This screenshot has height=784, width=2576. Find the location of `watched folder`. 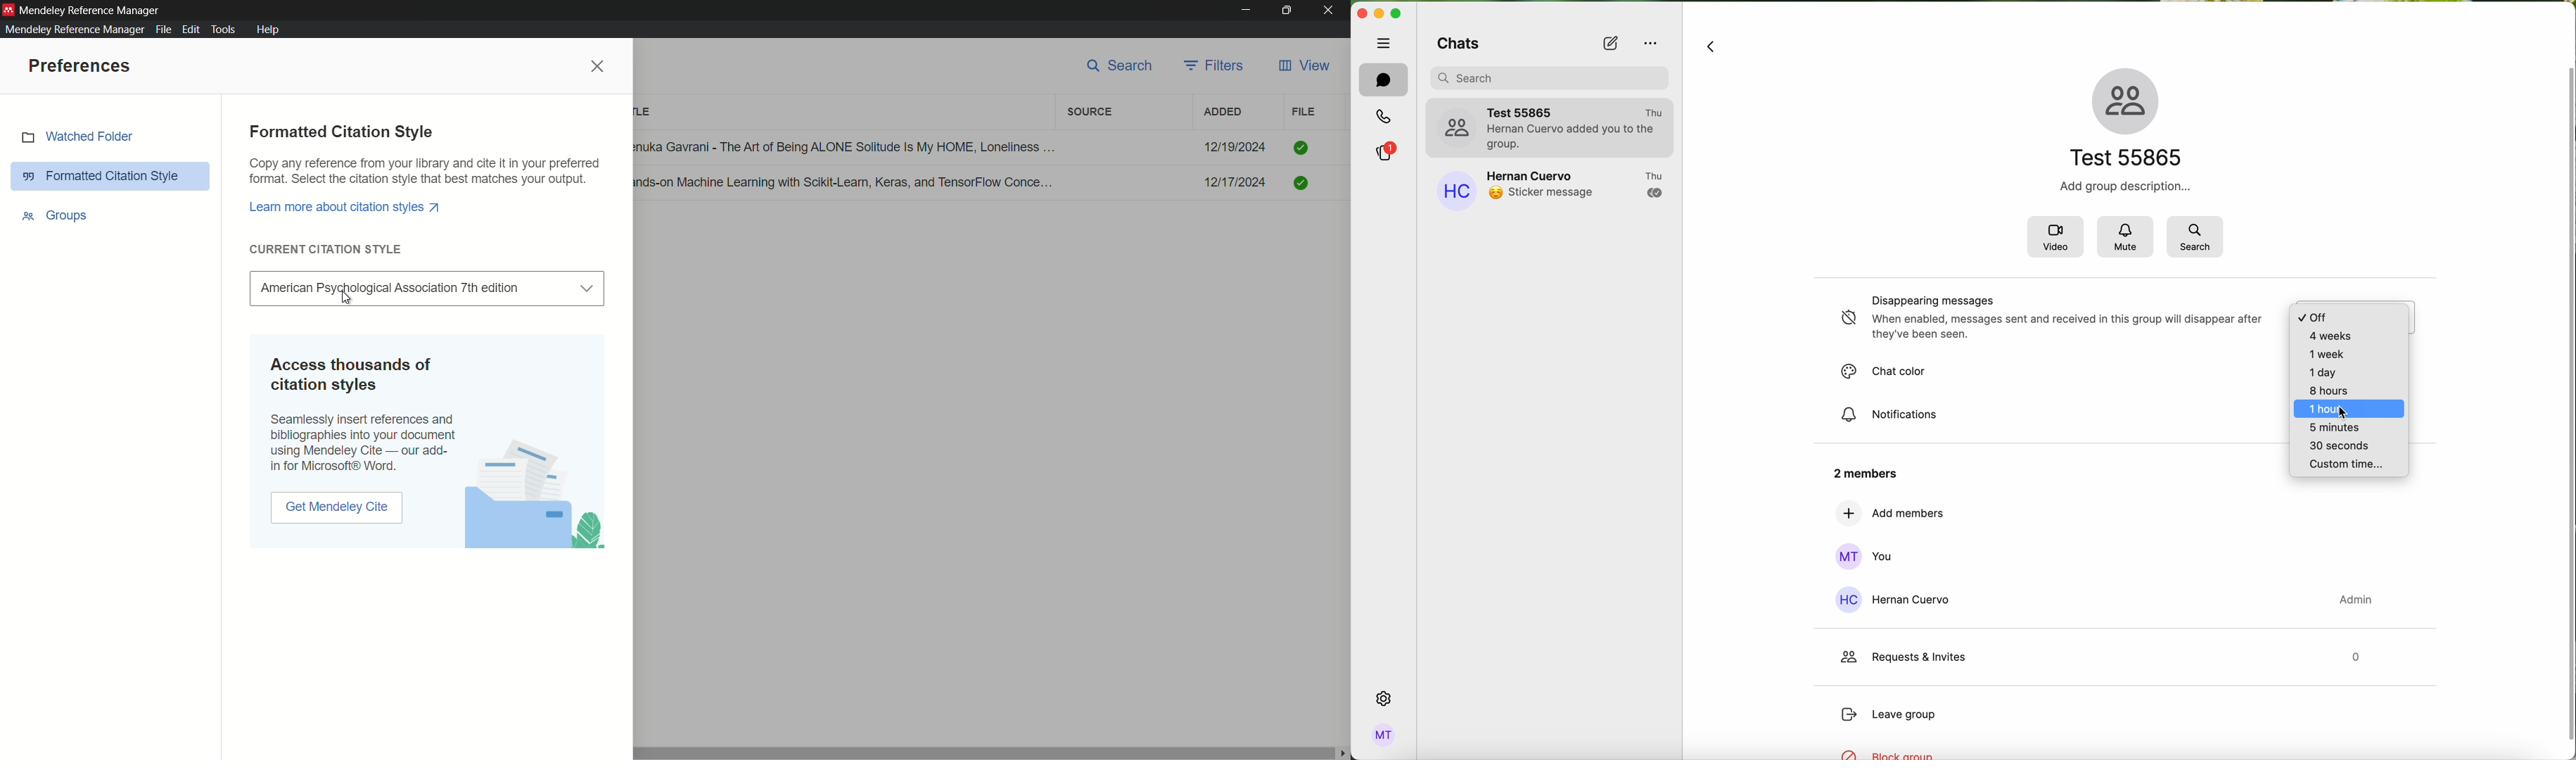

watched folder is located at coordinates (77, 139).